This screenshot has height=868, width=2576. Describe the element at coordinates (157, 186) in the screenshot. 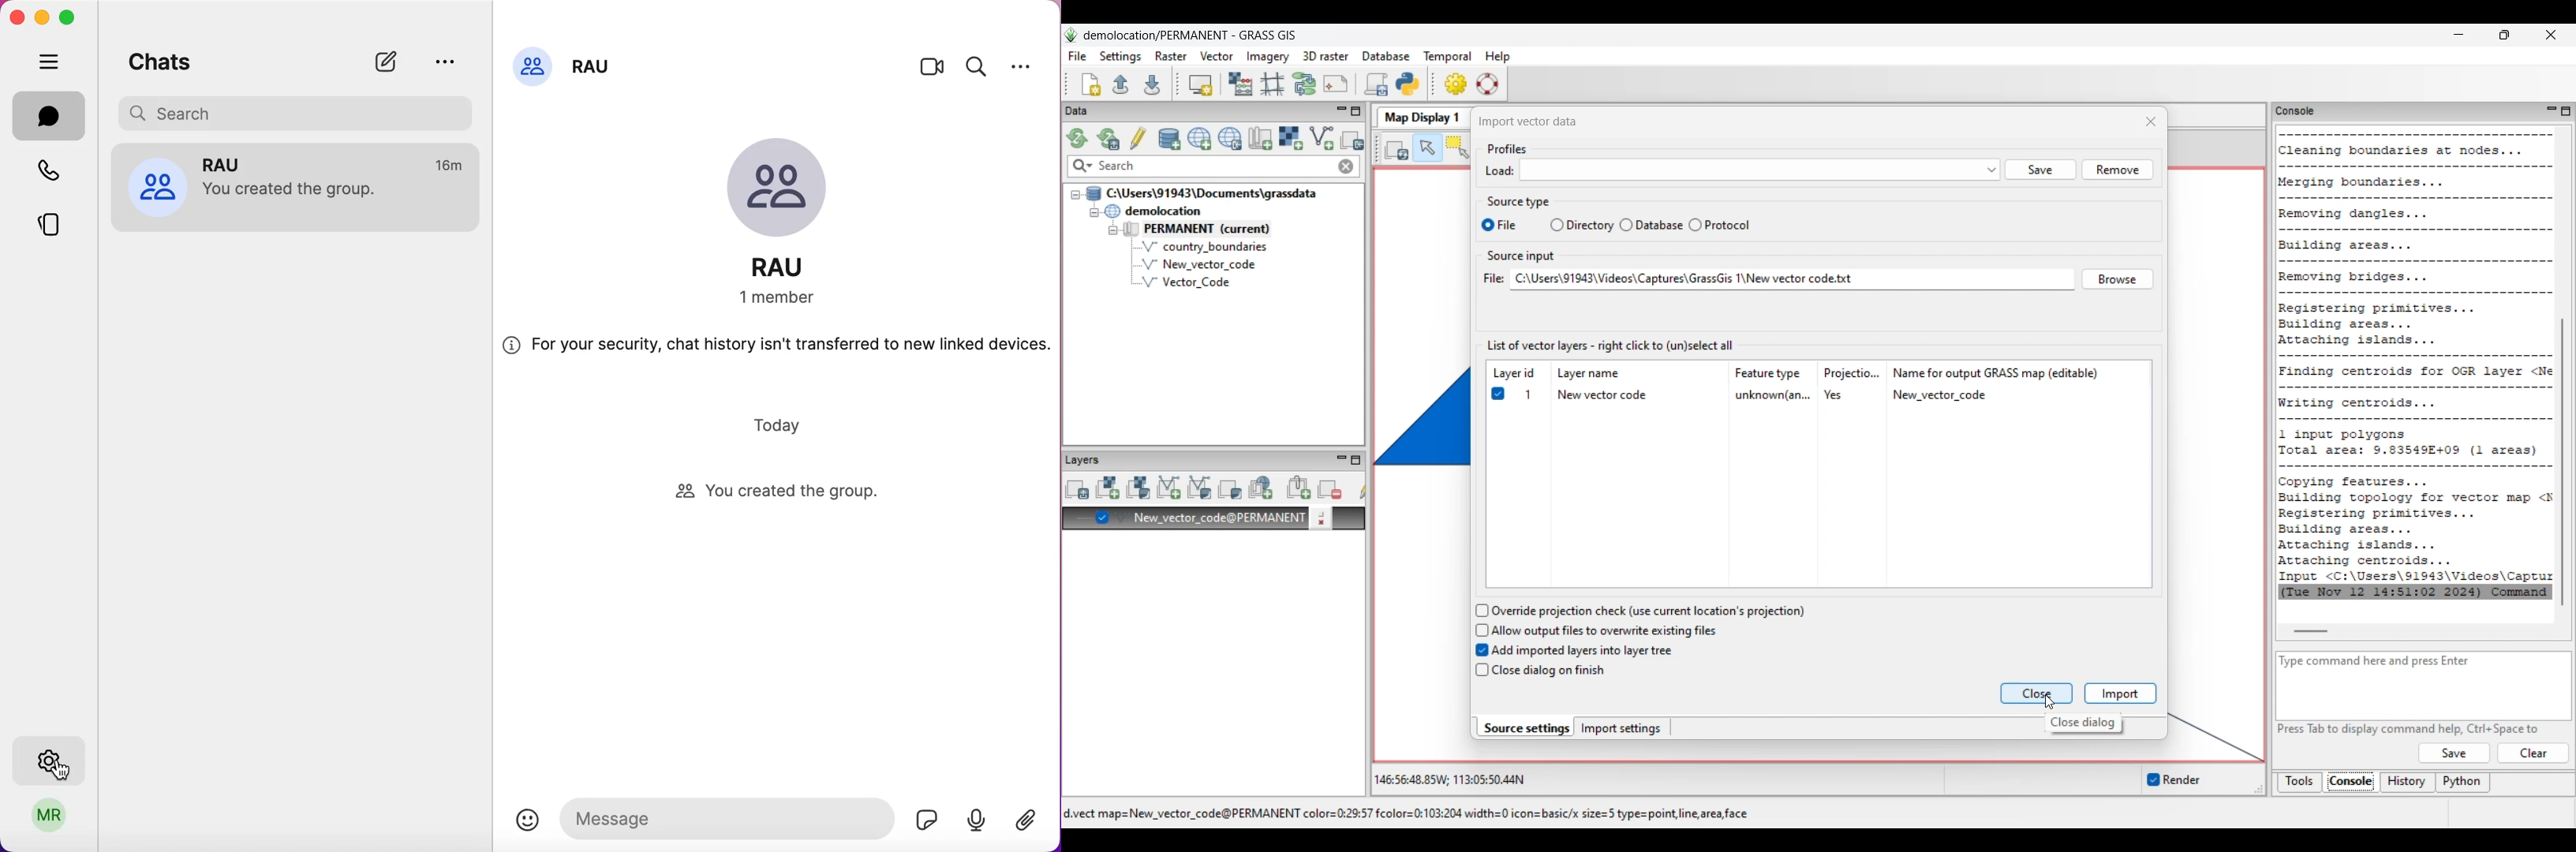

I see `profile picture` at that location.